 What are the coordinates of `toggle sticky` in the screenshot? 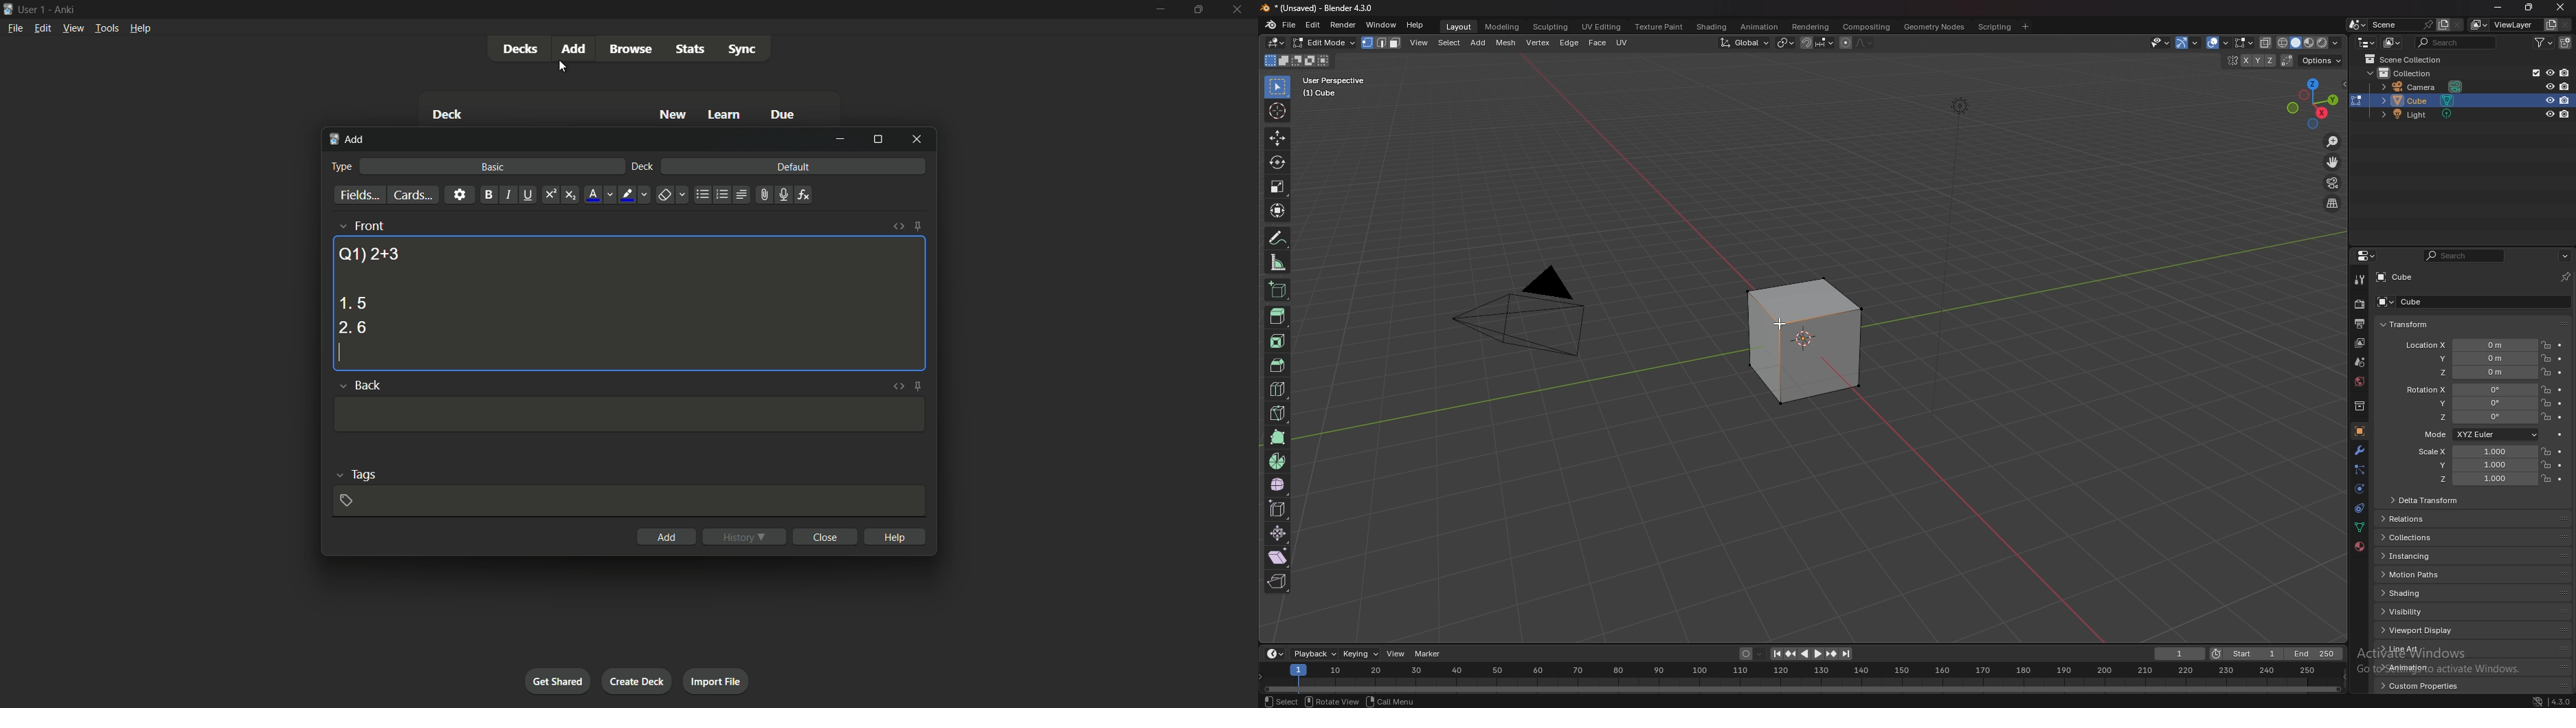 It's located at (917, 226).